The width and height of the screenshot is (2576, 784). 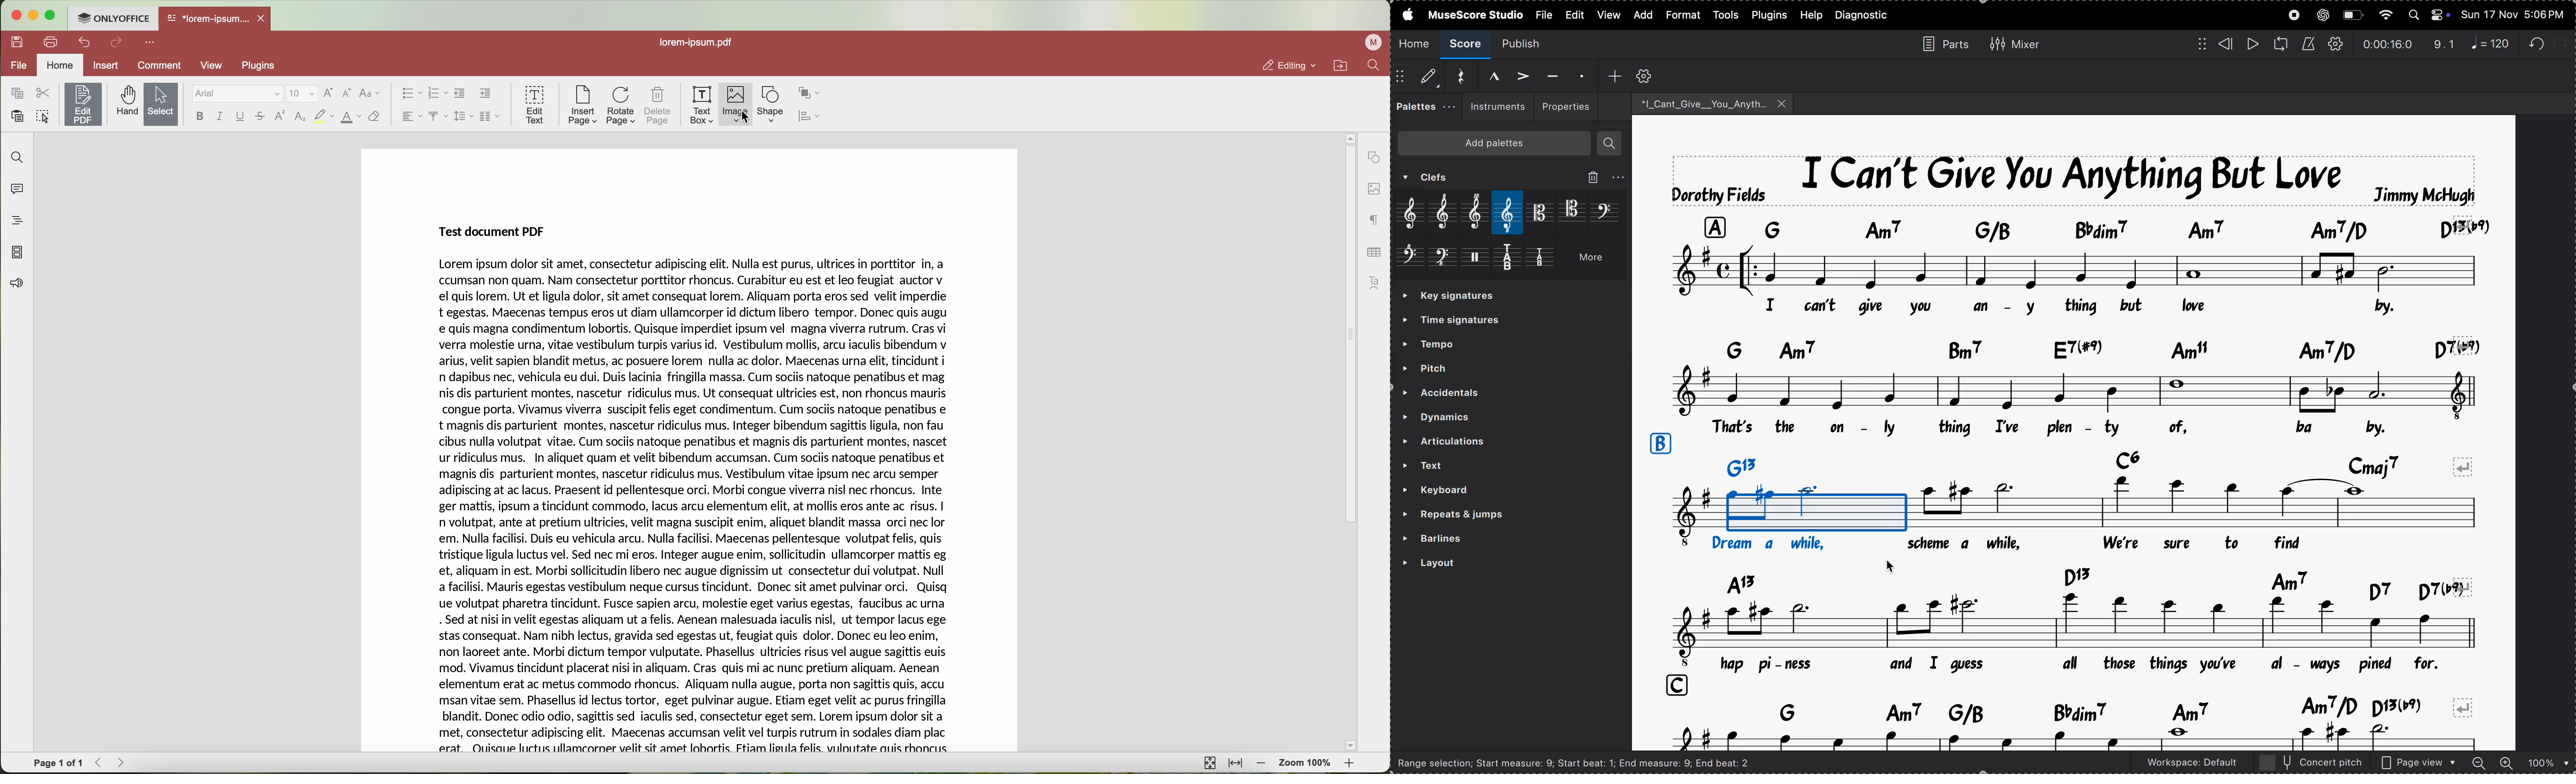 What do you see at coordinates (126, 101) in the screenshot?
I see `hand` at bounding box center [126, 101].